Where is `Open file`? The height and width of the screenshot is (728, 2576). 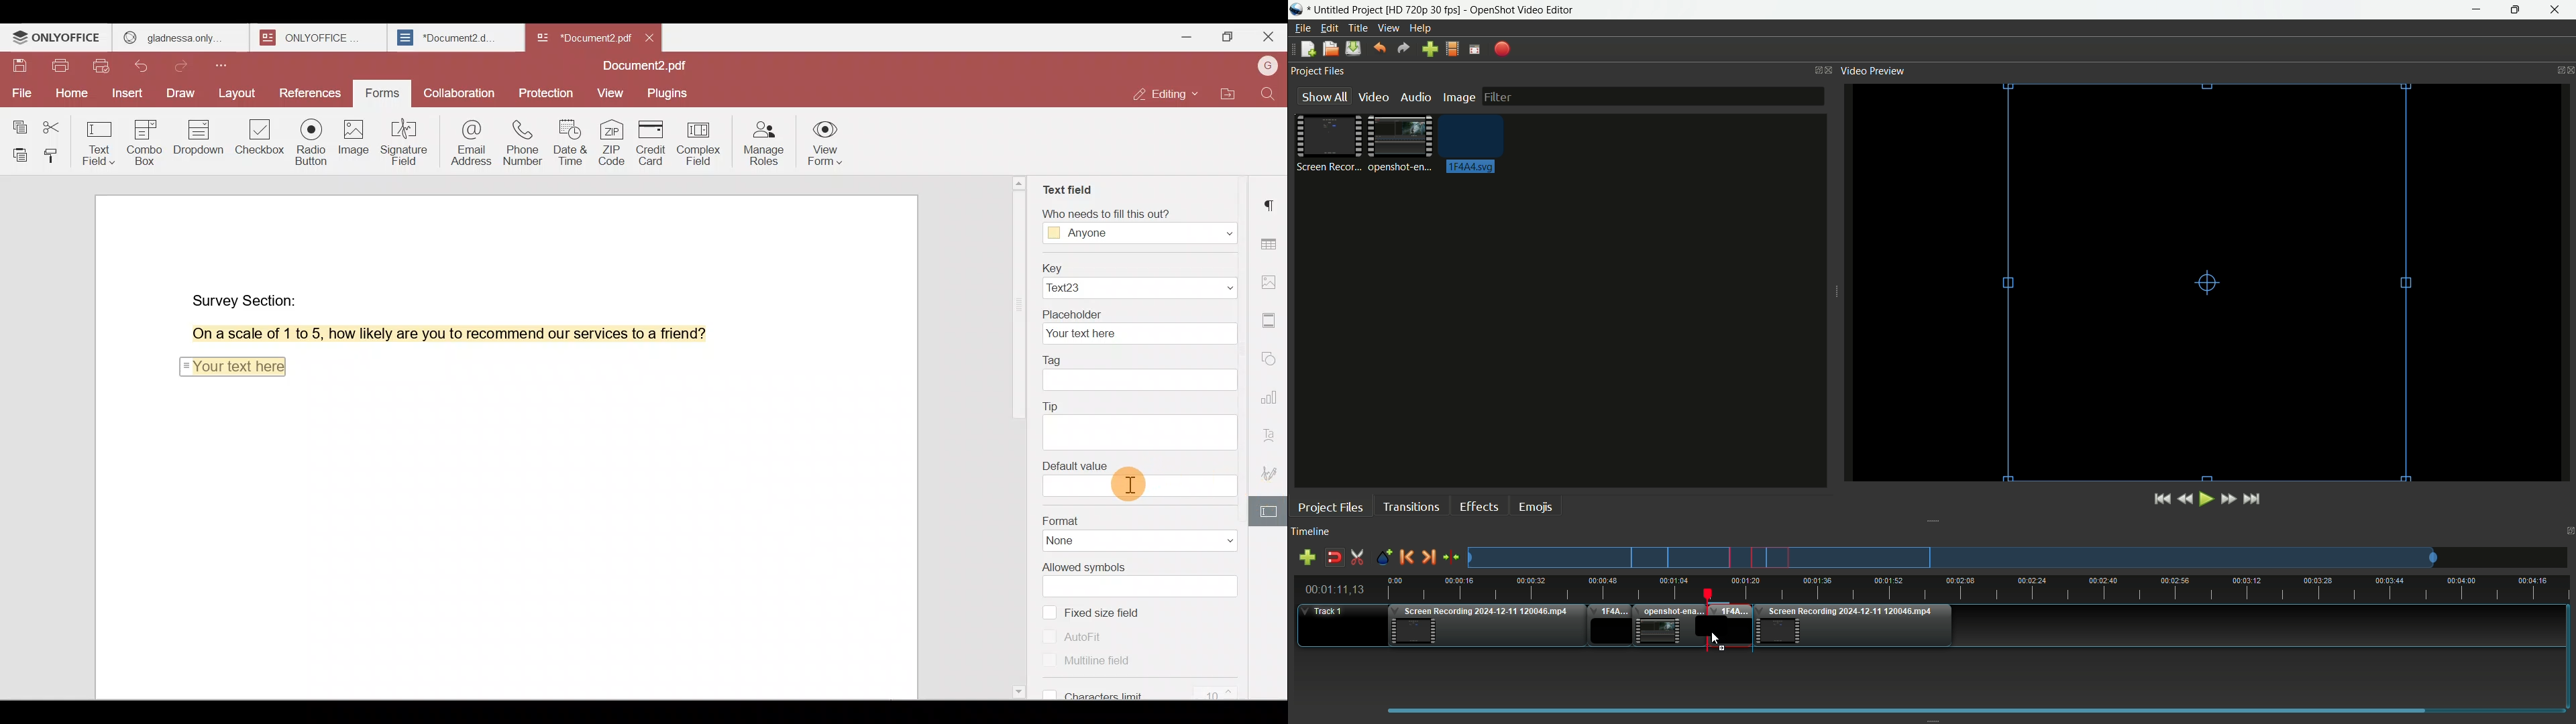 Open file is located at coordinates (1330, 50).